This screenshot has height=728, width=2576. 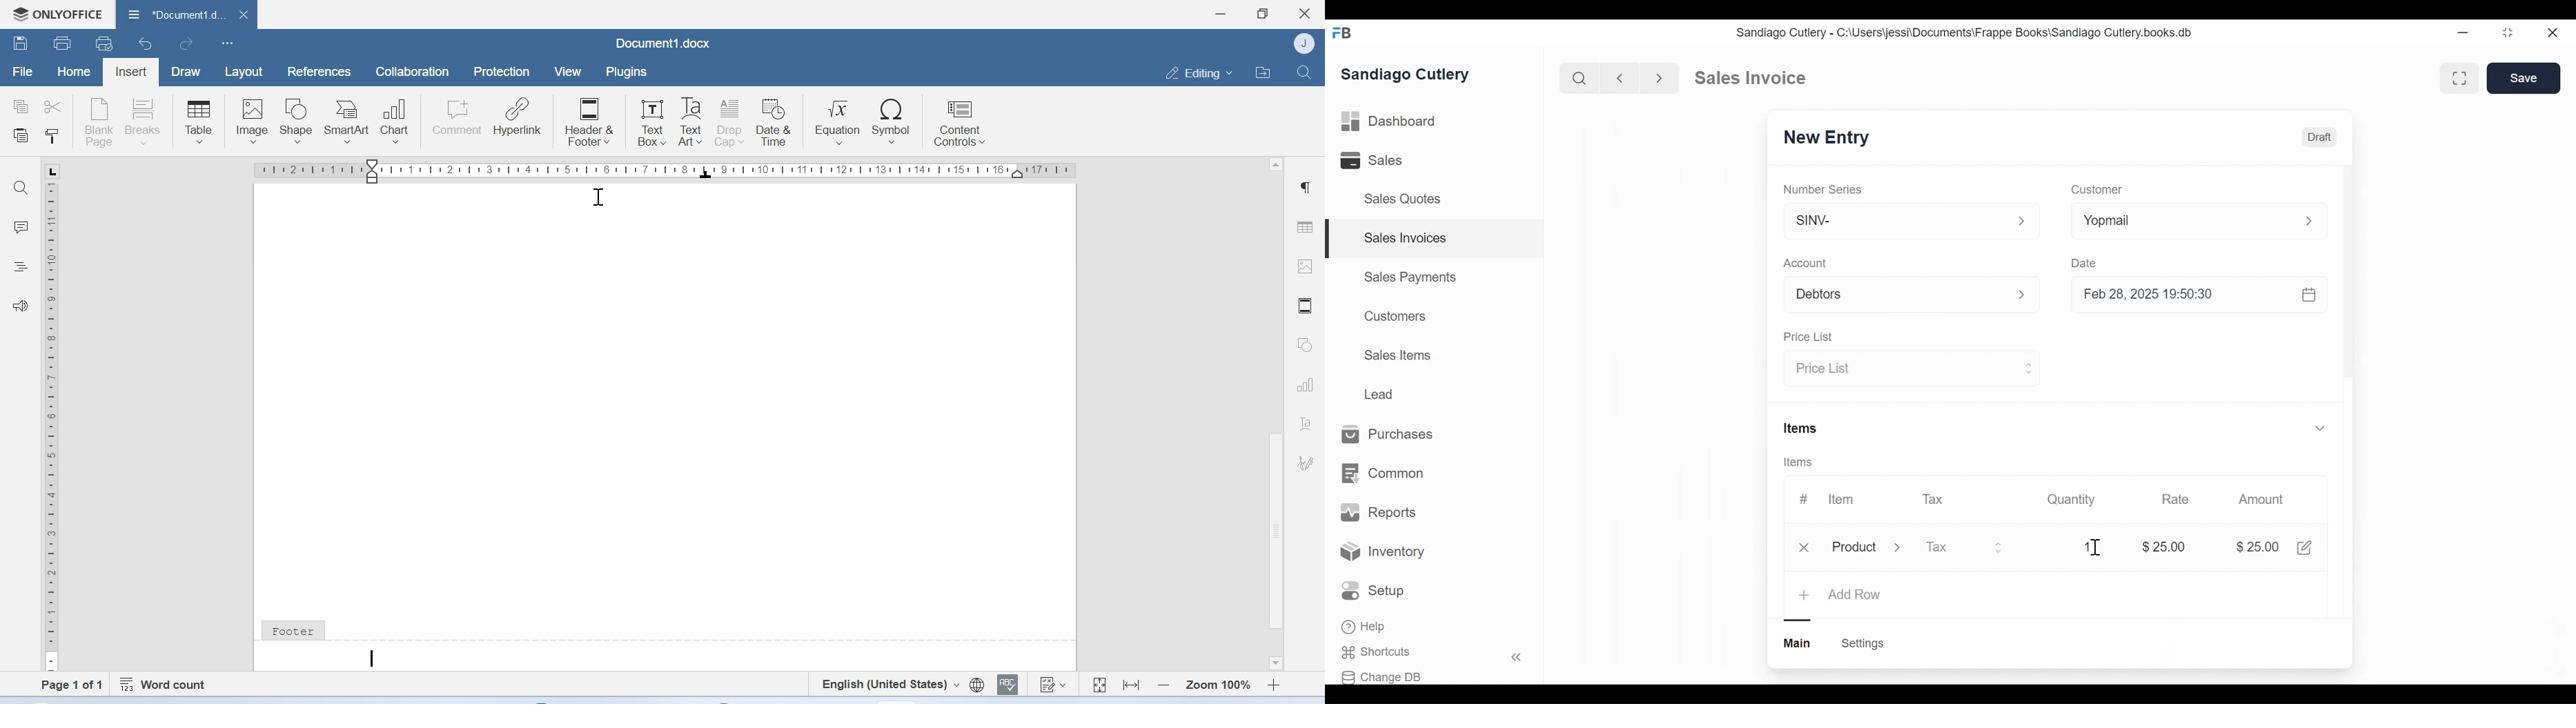 What do you see at coordinates (1163, 684) in the screenshot?
I see `Zoom out` at bounding box center [1163, 684].